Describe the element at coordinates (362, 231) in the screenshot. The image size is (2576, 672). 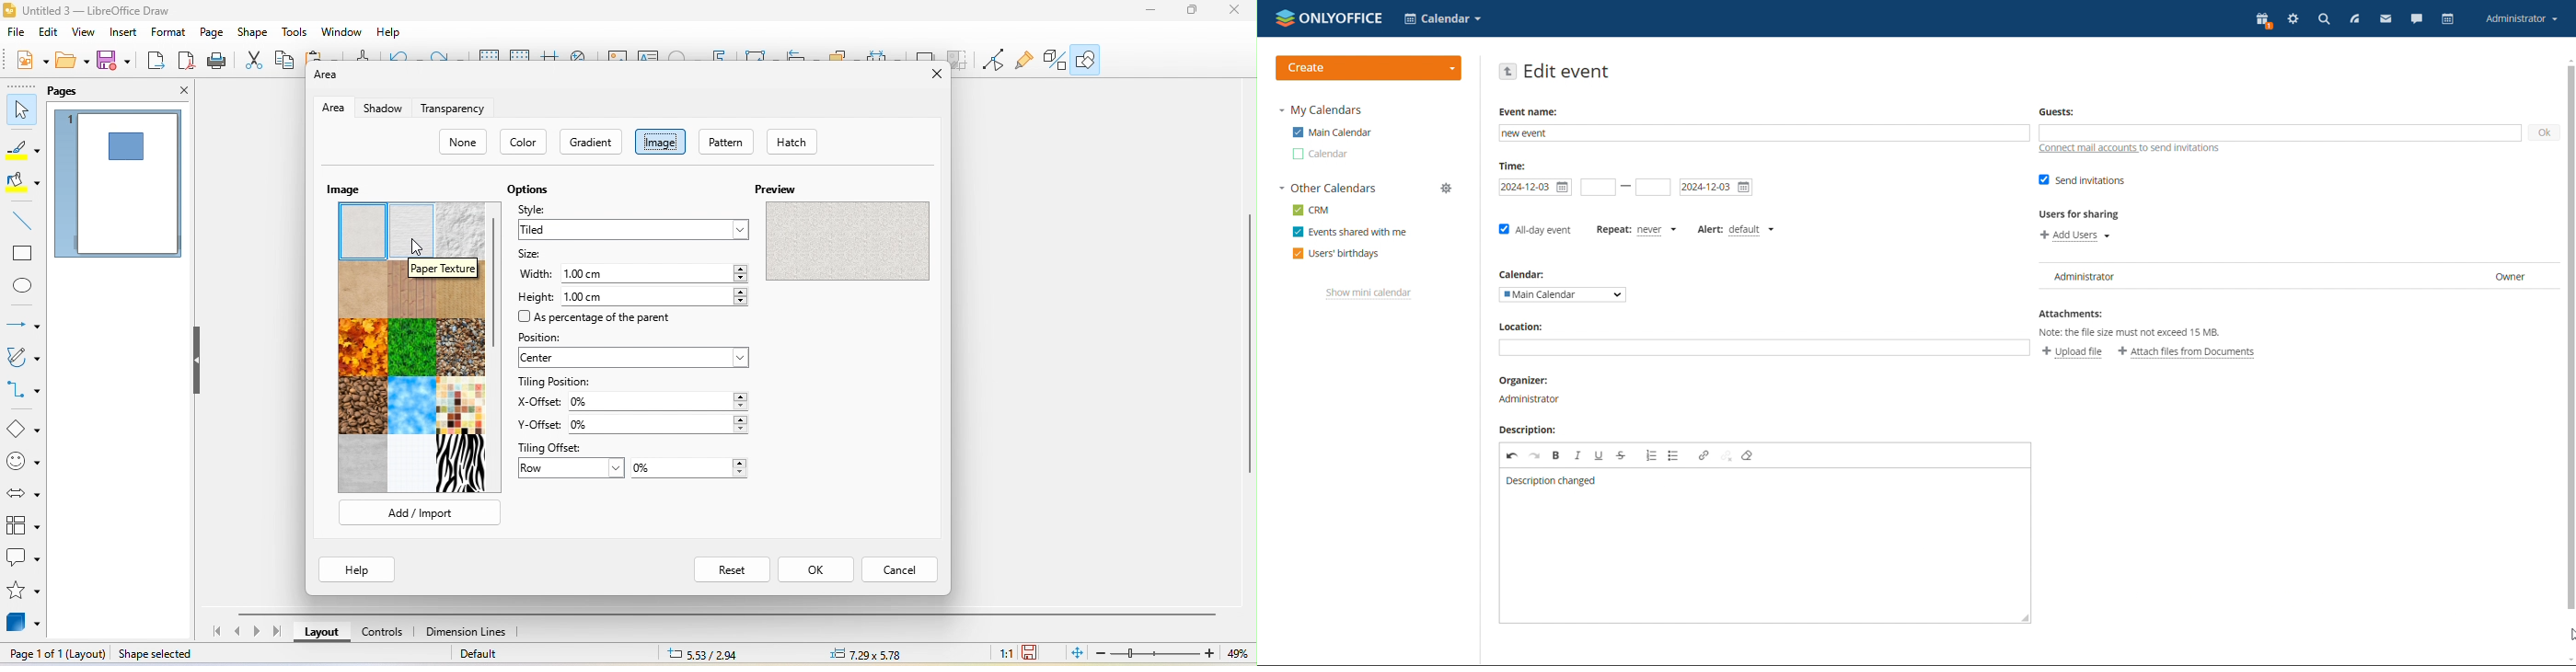
I see `texture 1` at that location.